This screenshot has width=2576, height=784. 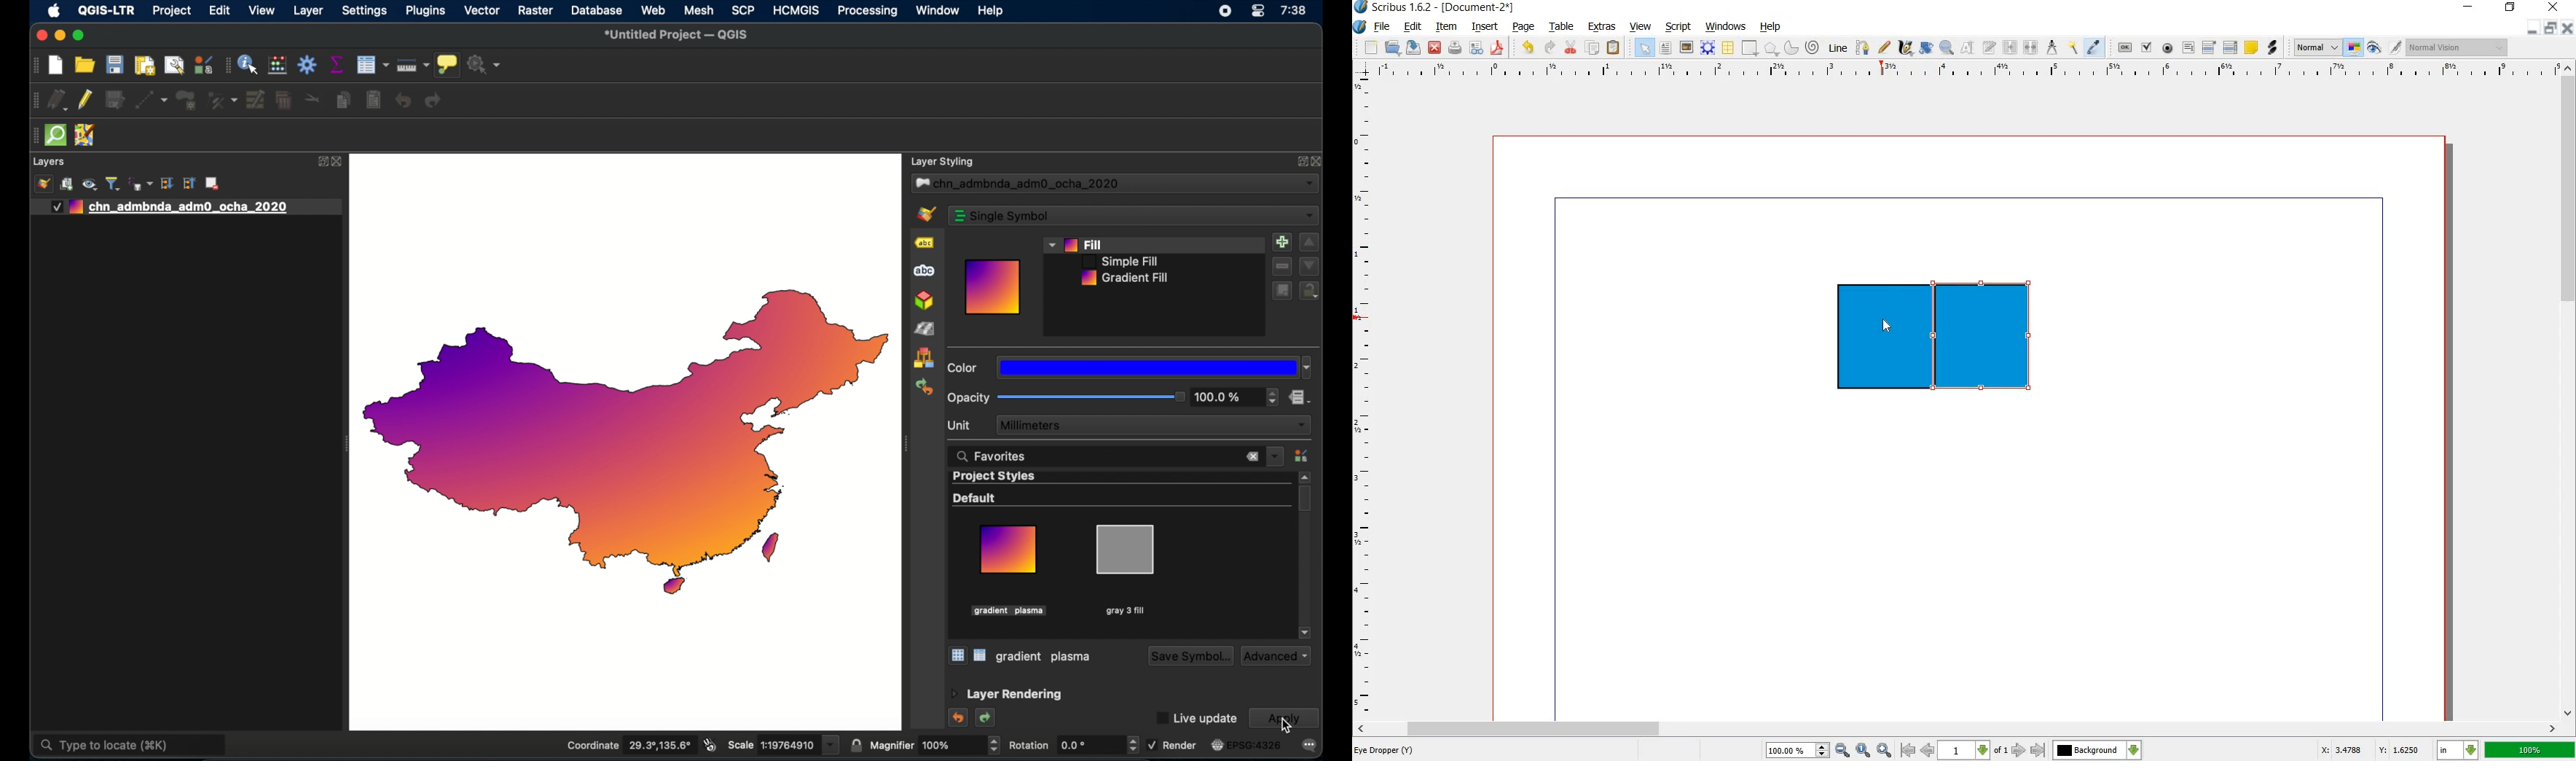 I want to click on table, so click(x=1564, y=26).